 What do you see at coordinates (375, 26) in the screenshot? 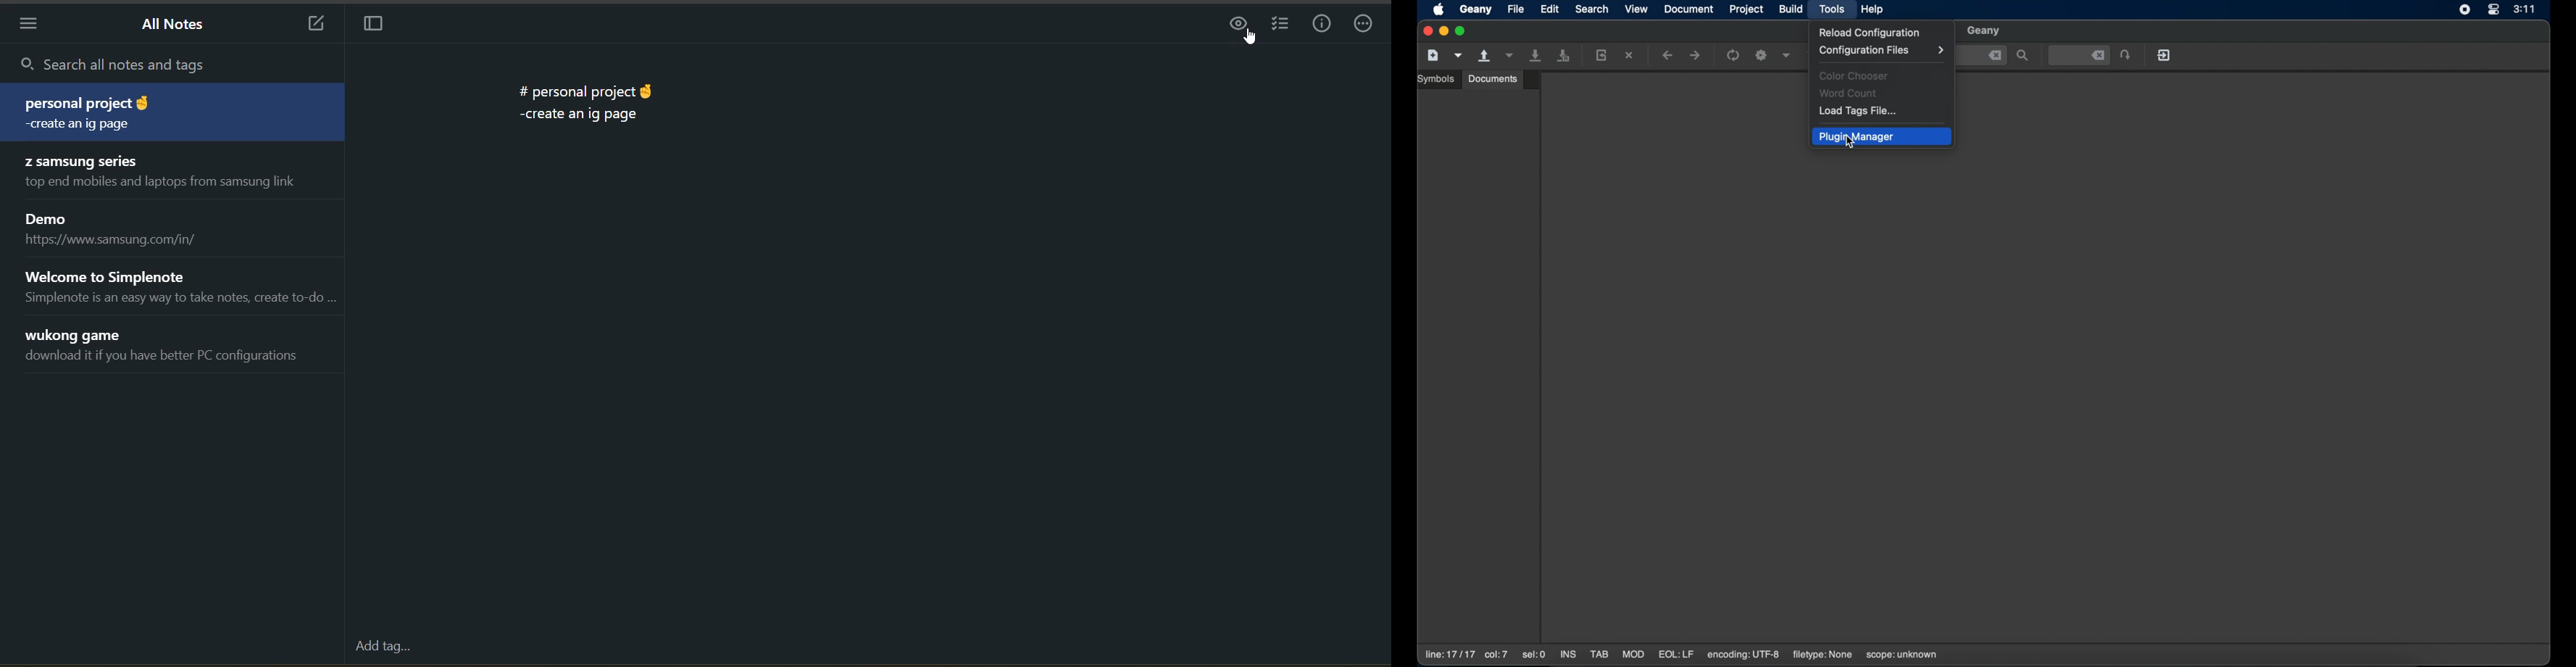
I see `toggle focus mode` at bounding box center [375, 26].